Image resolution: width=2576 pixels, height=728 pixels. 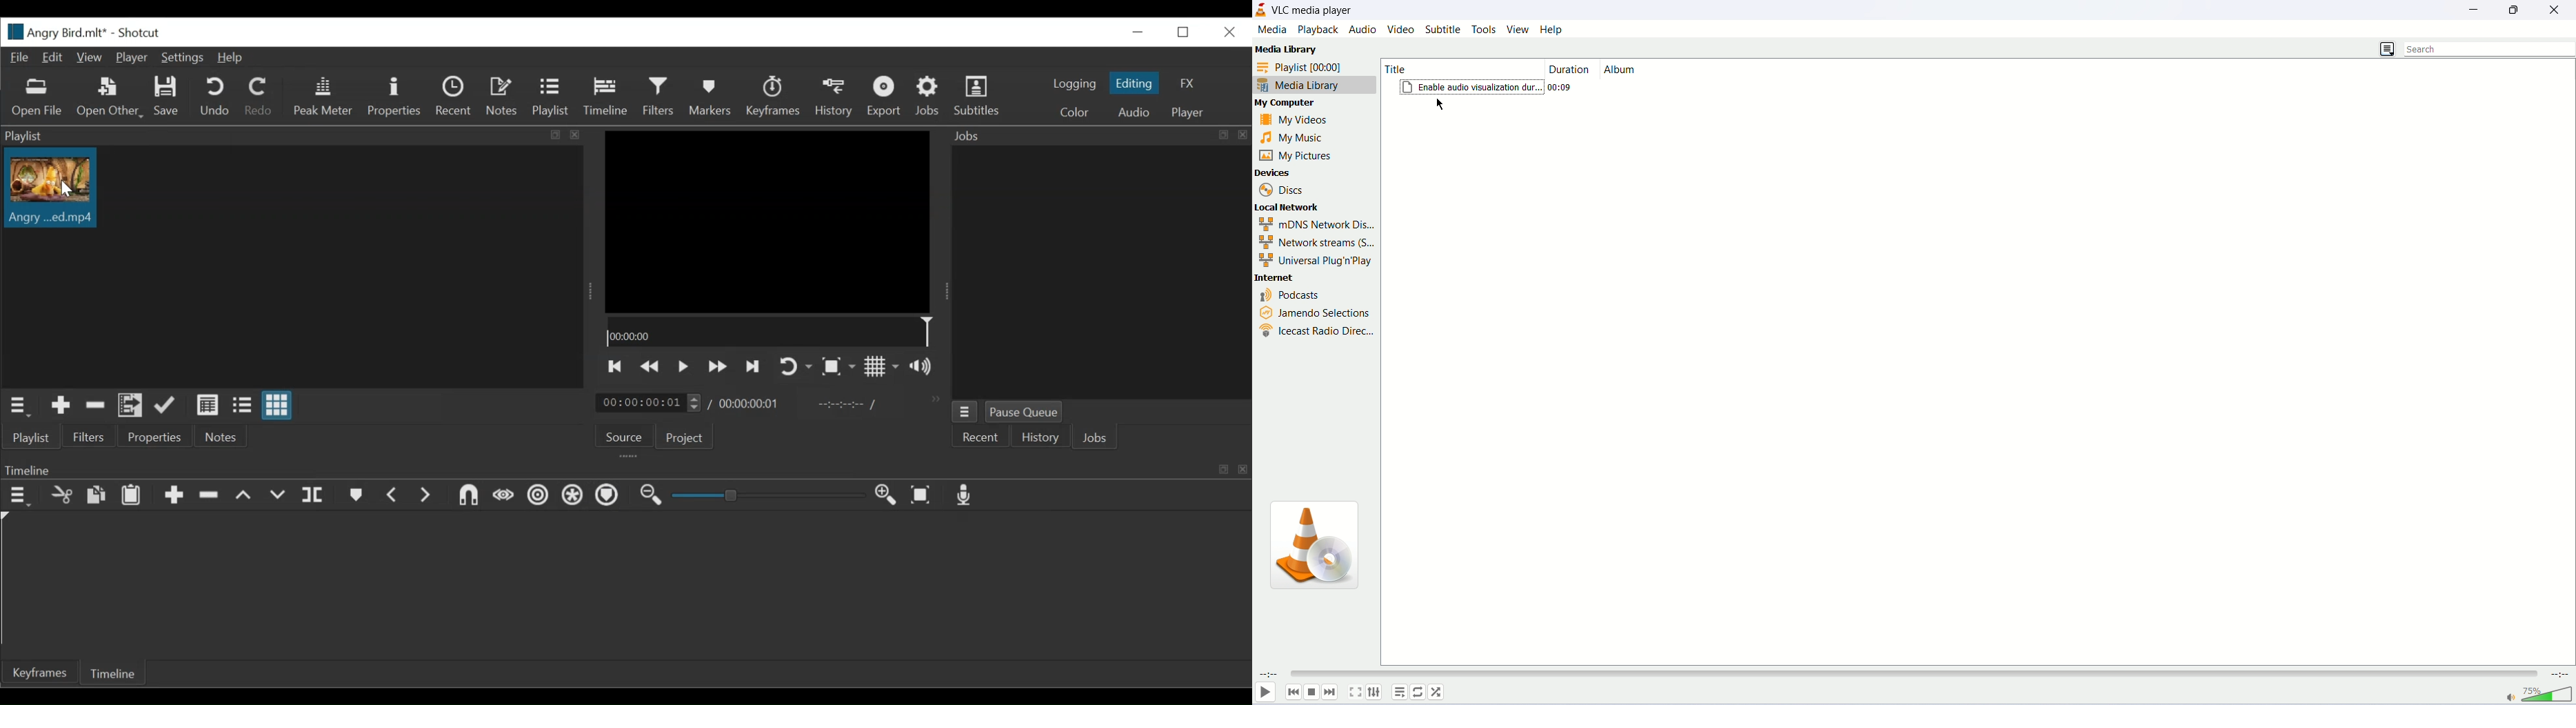 I want to click on my videos, so click(x=1305, y=119).